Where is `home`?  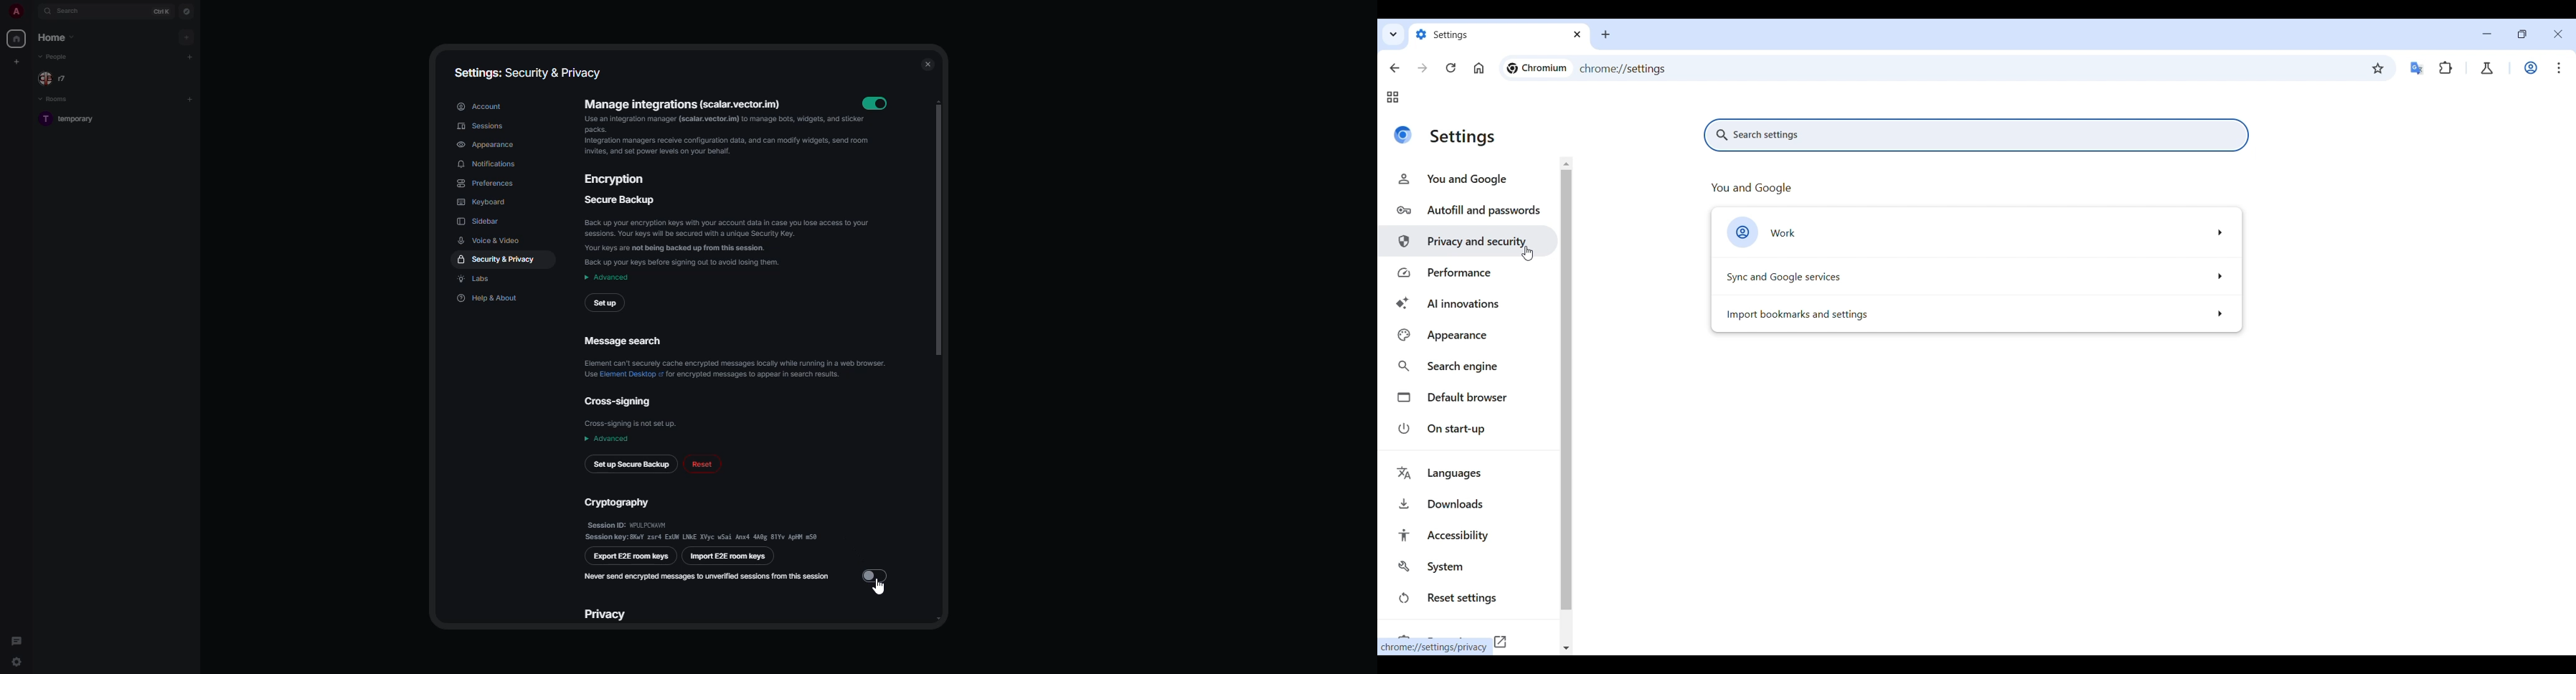 home is located at coordinates (57, 39).